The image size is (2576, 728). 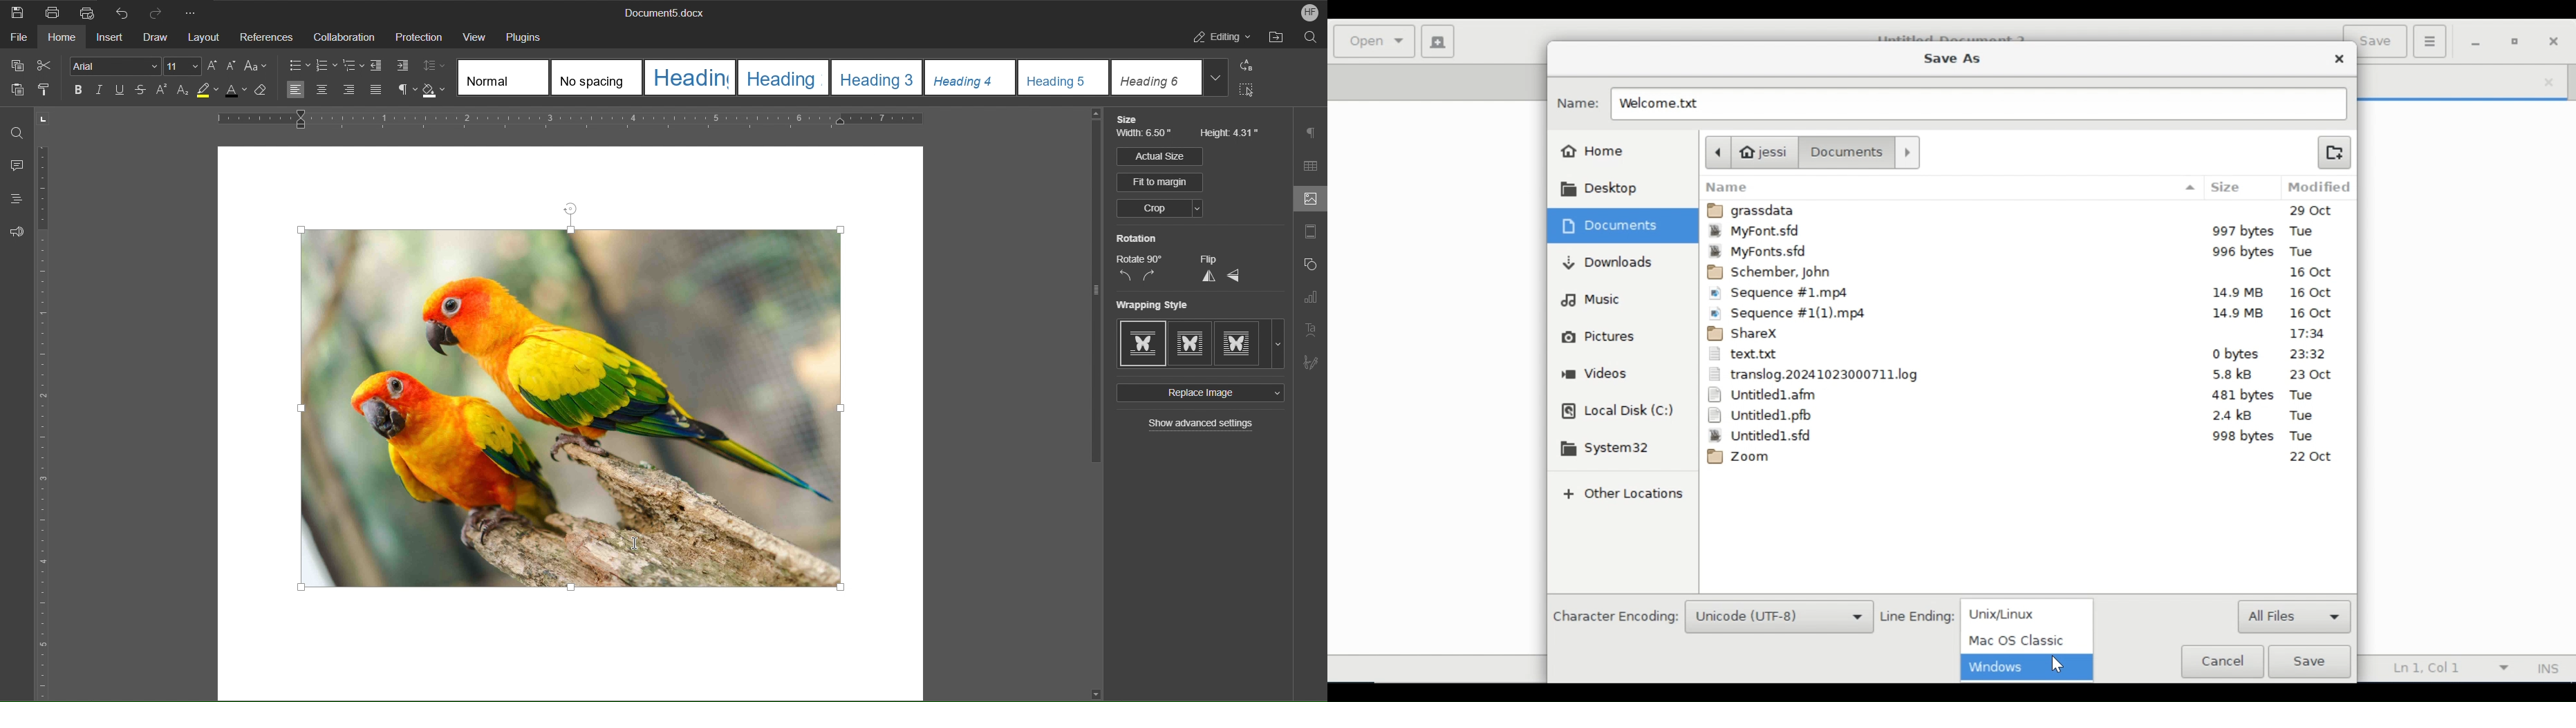 I want to click on Add Other Locations, so click(x=1625, y=494).